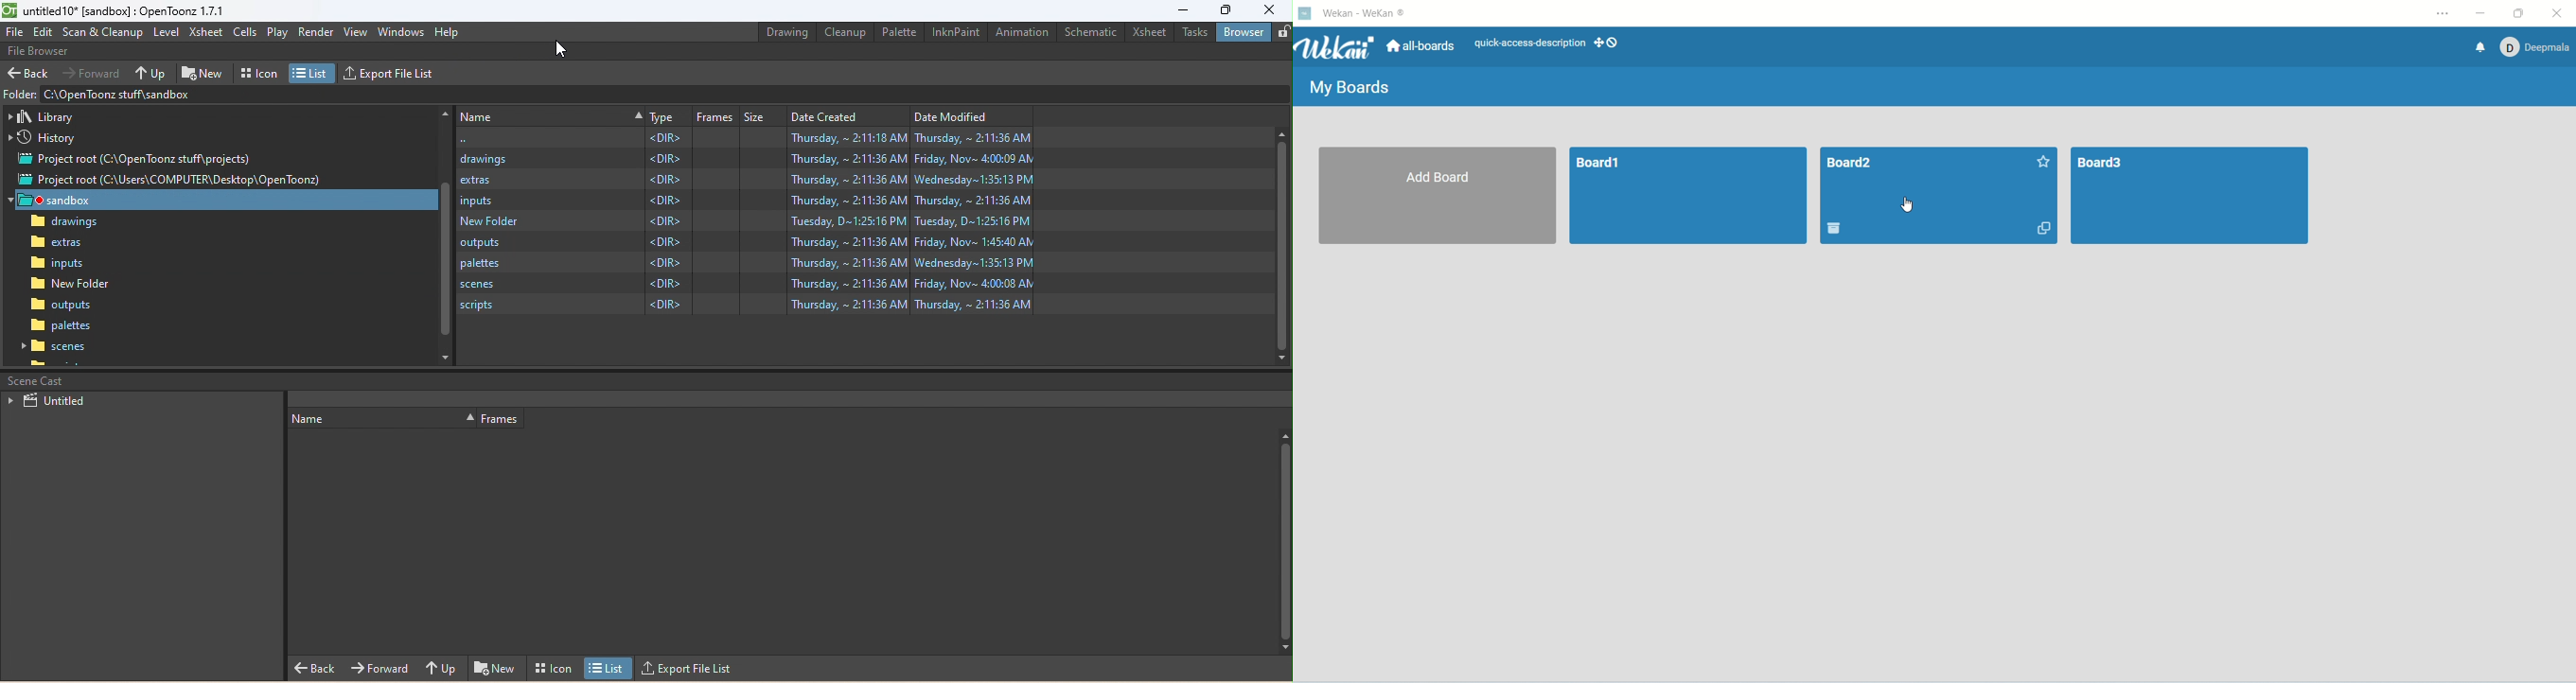  I want to click on Library, so click(44, 118).